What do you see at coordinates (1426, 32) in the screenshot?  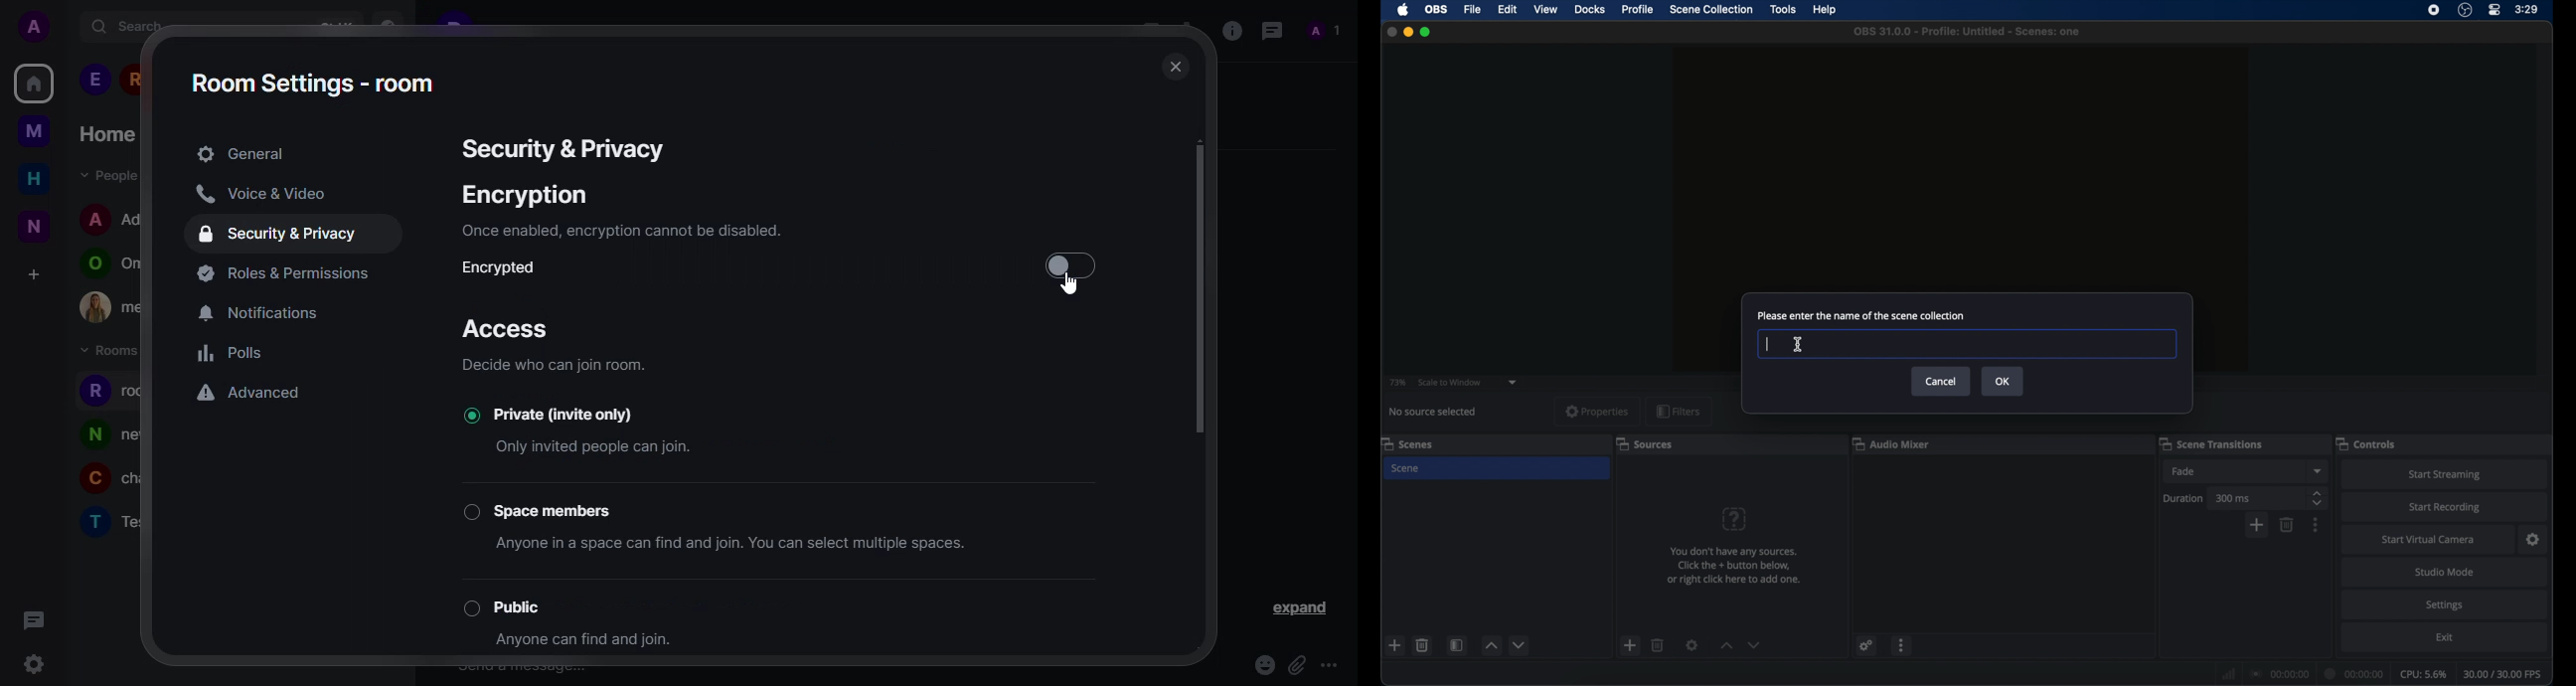 I see `maximize` at bounding box center [1426, 32].